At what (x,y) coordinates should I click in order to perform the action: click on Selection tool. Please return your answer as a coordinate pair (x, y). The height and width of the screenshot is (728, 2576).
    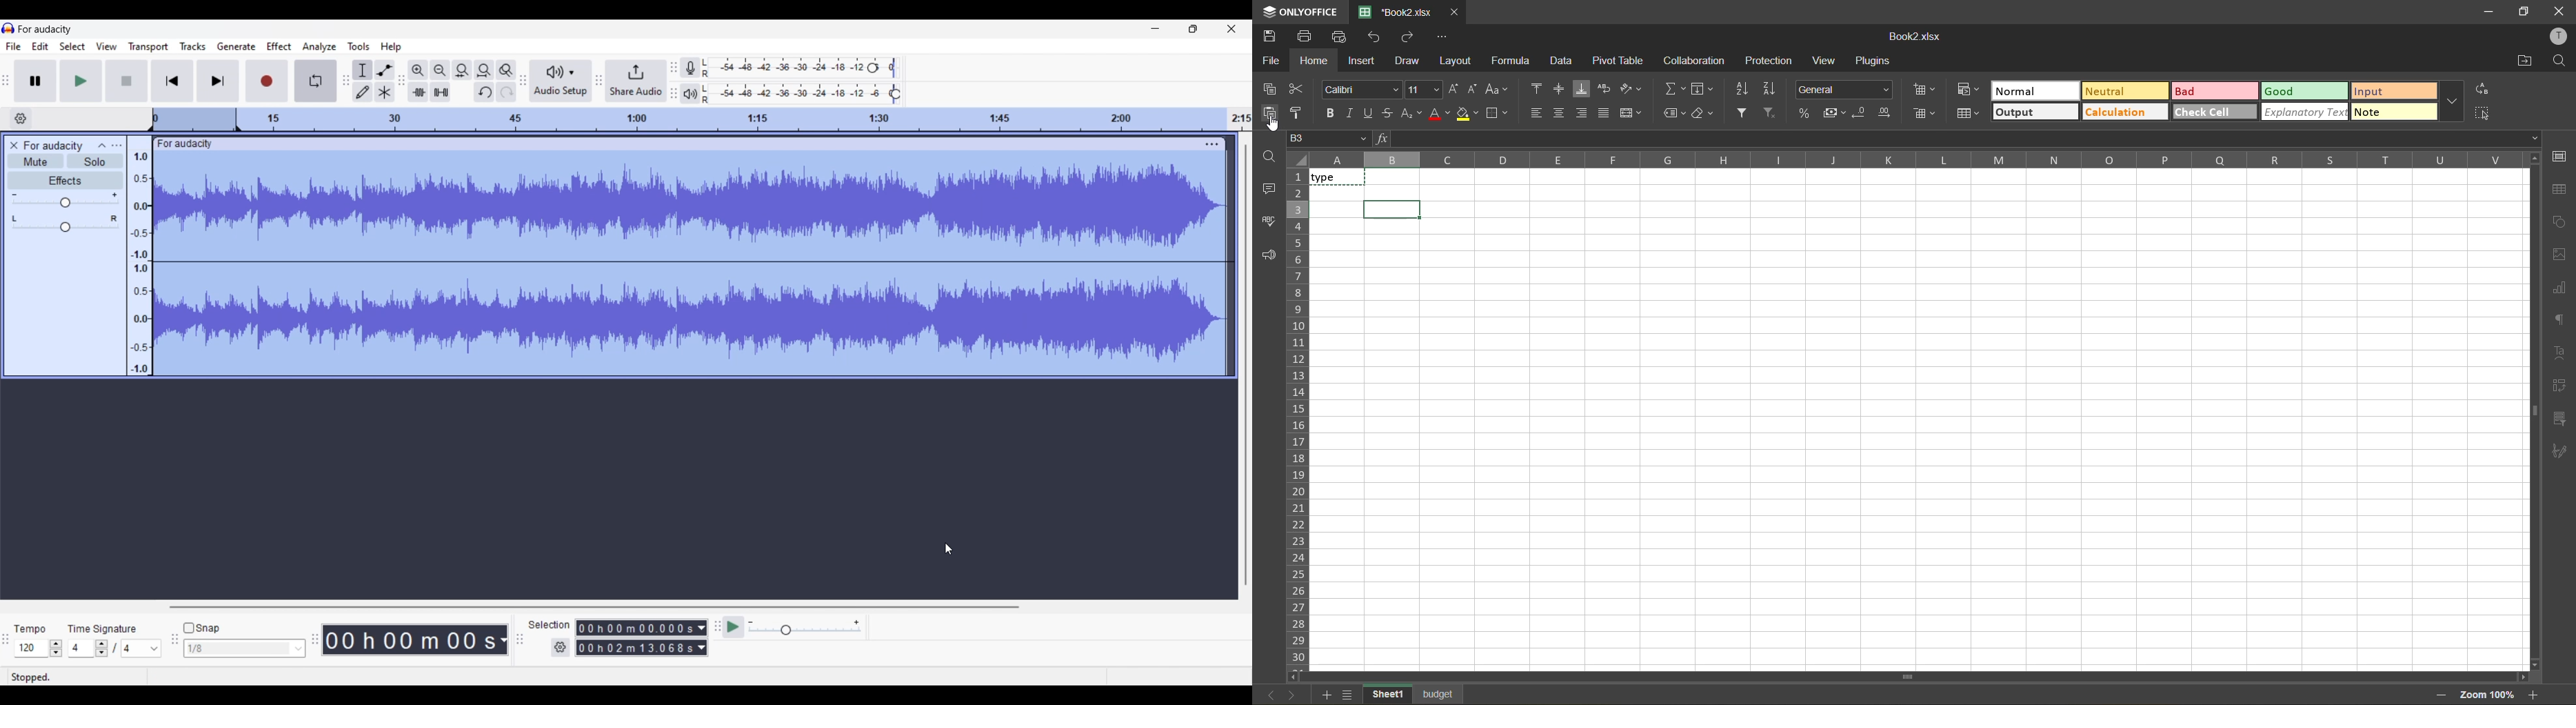
    Looking at the image, I should click on (363, 70).